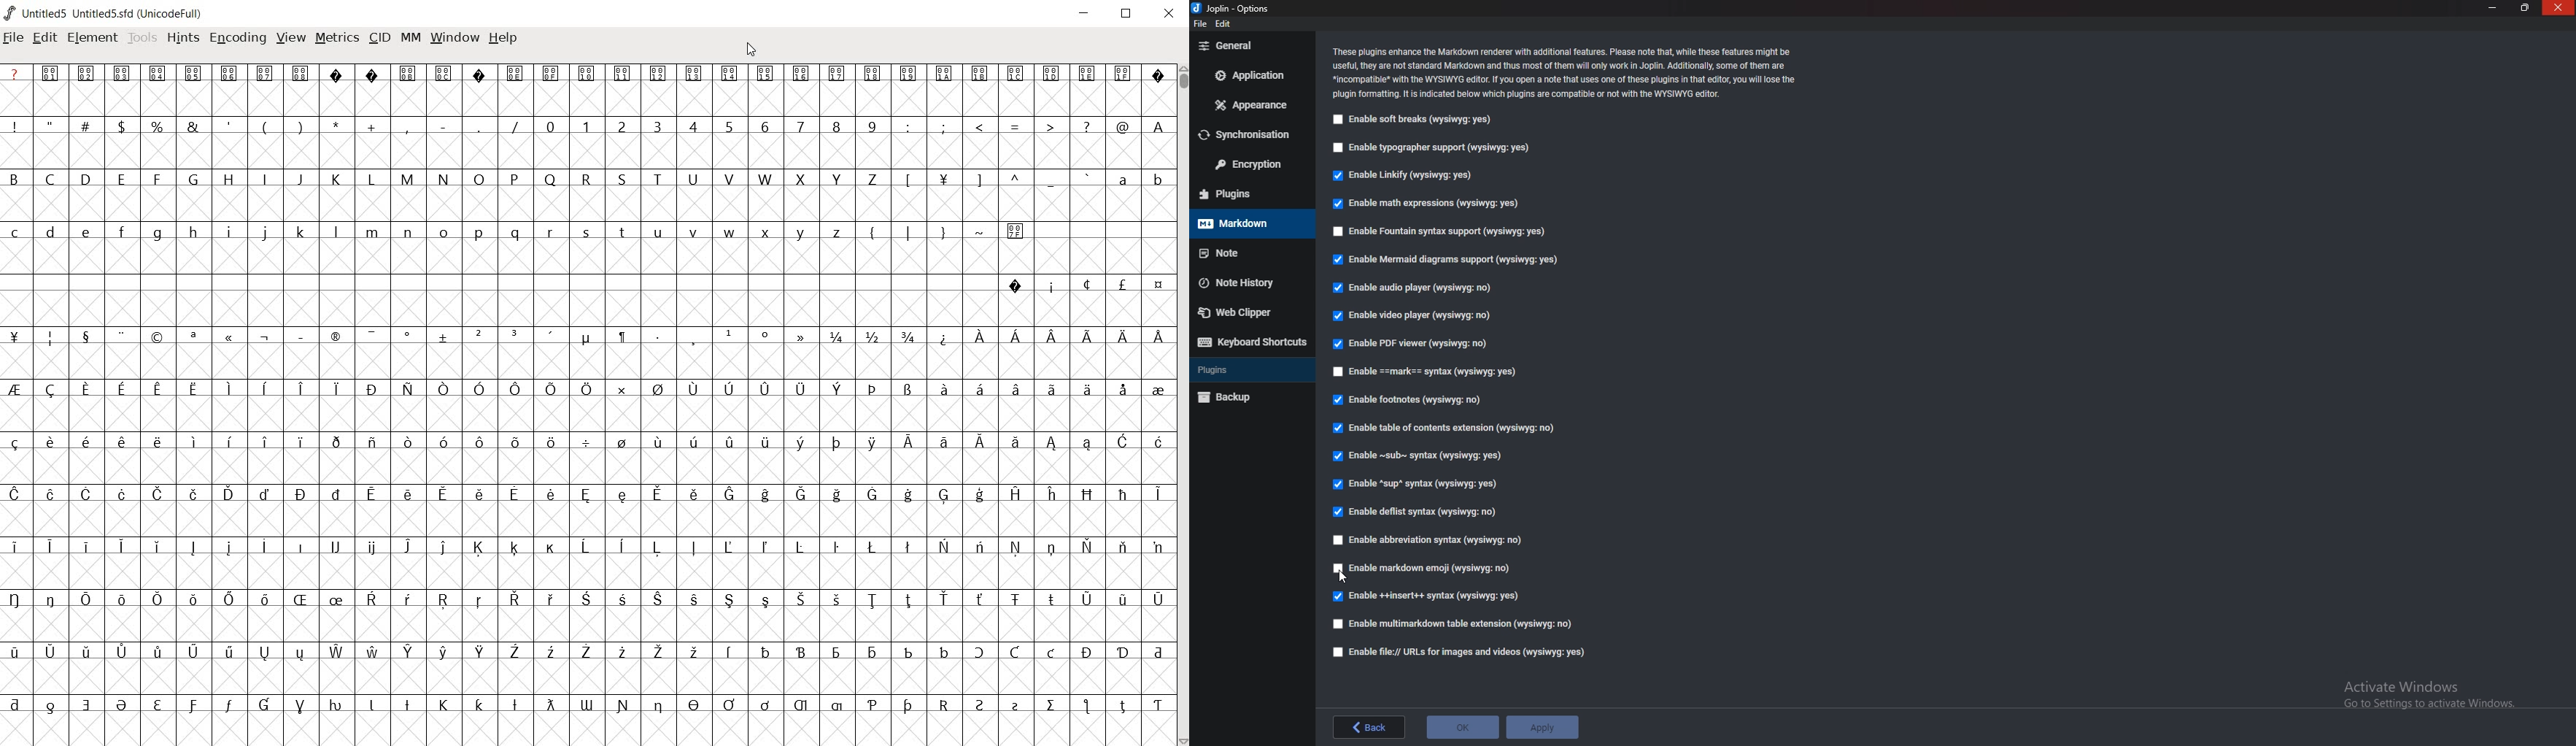 The width and height of the screenshot is (2576, 756). What do you see at coordinates (549, 705) in the screenshot?
I see `Symbol` at bounding box center [549, 705].